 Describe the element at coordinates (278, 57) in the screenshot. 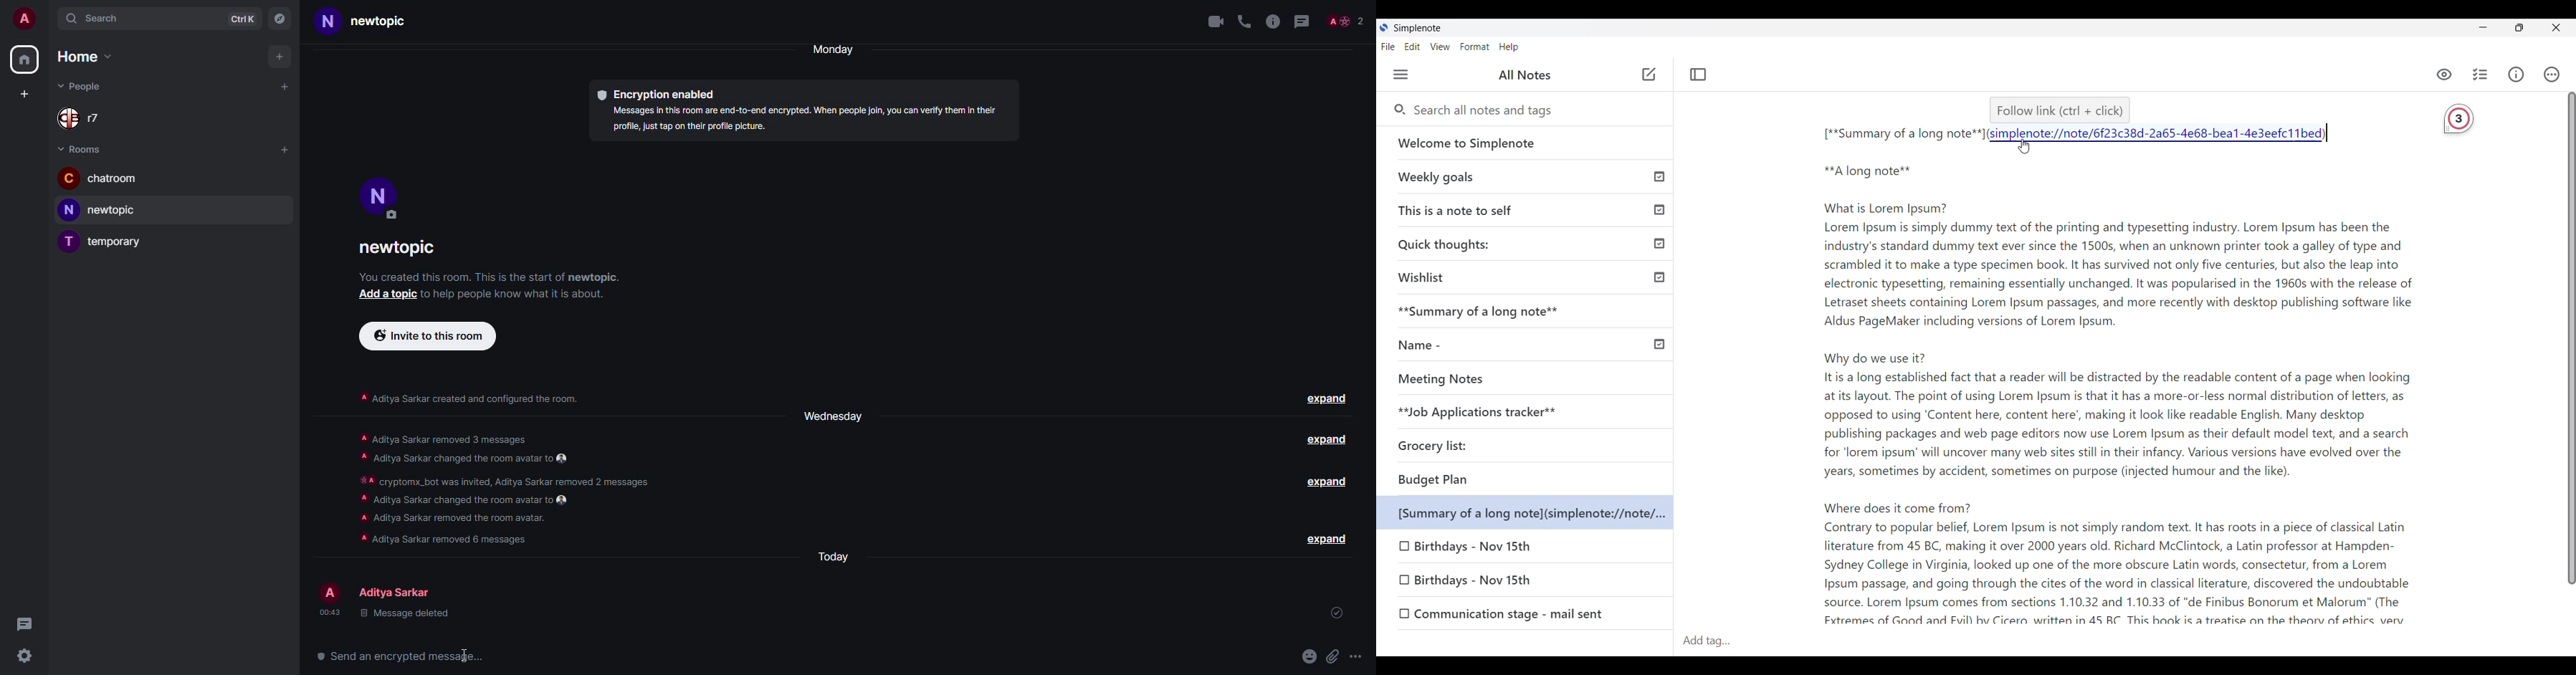

I see `add` at that location.